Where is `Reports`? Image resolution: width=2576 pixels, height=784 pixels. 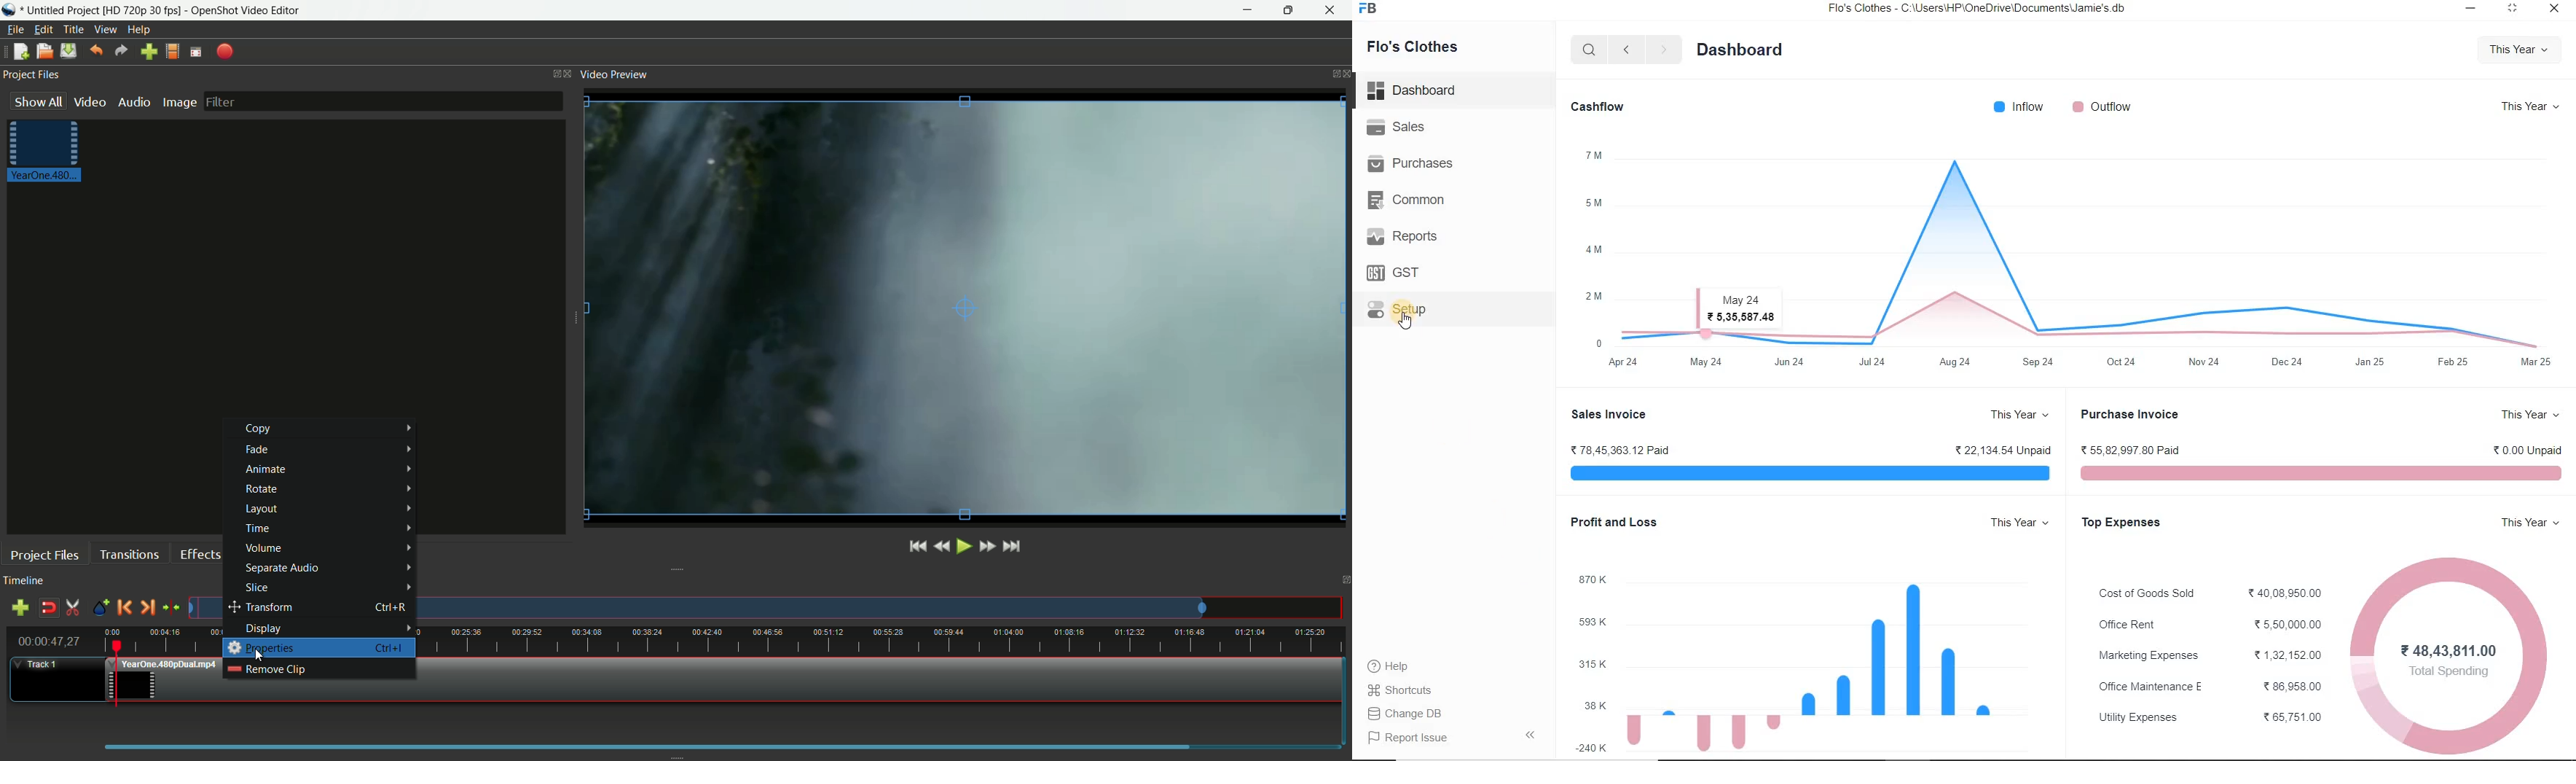 Reports is located at coordinates (1402, 235).